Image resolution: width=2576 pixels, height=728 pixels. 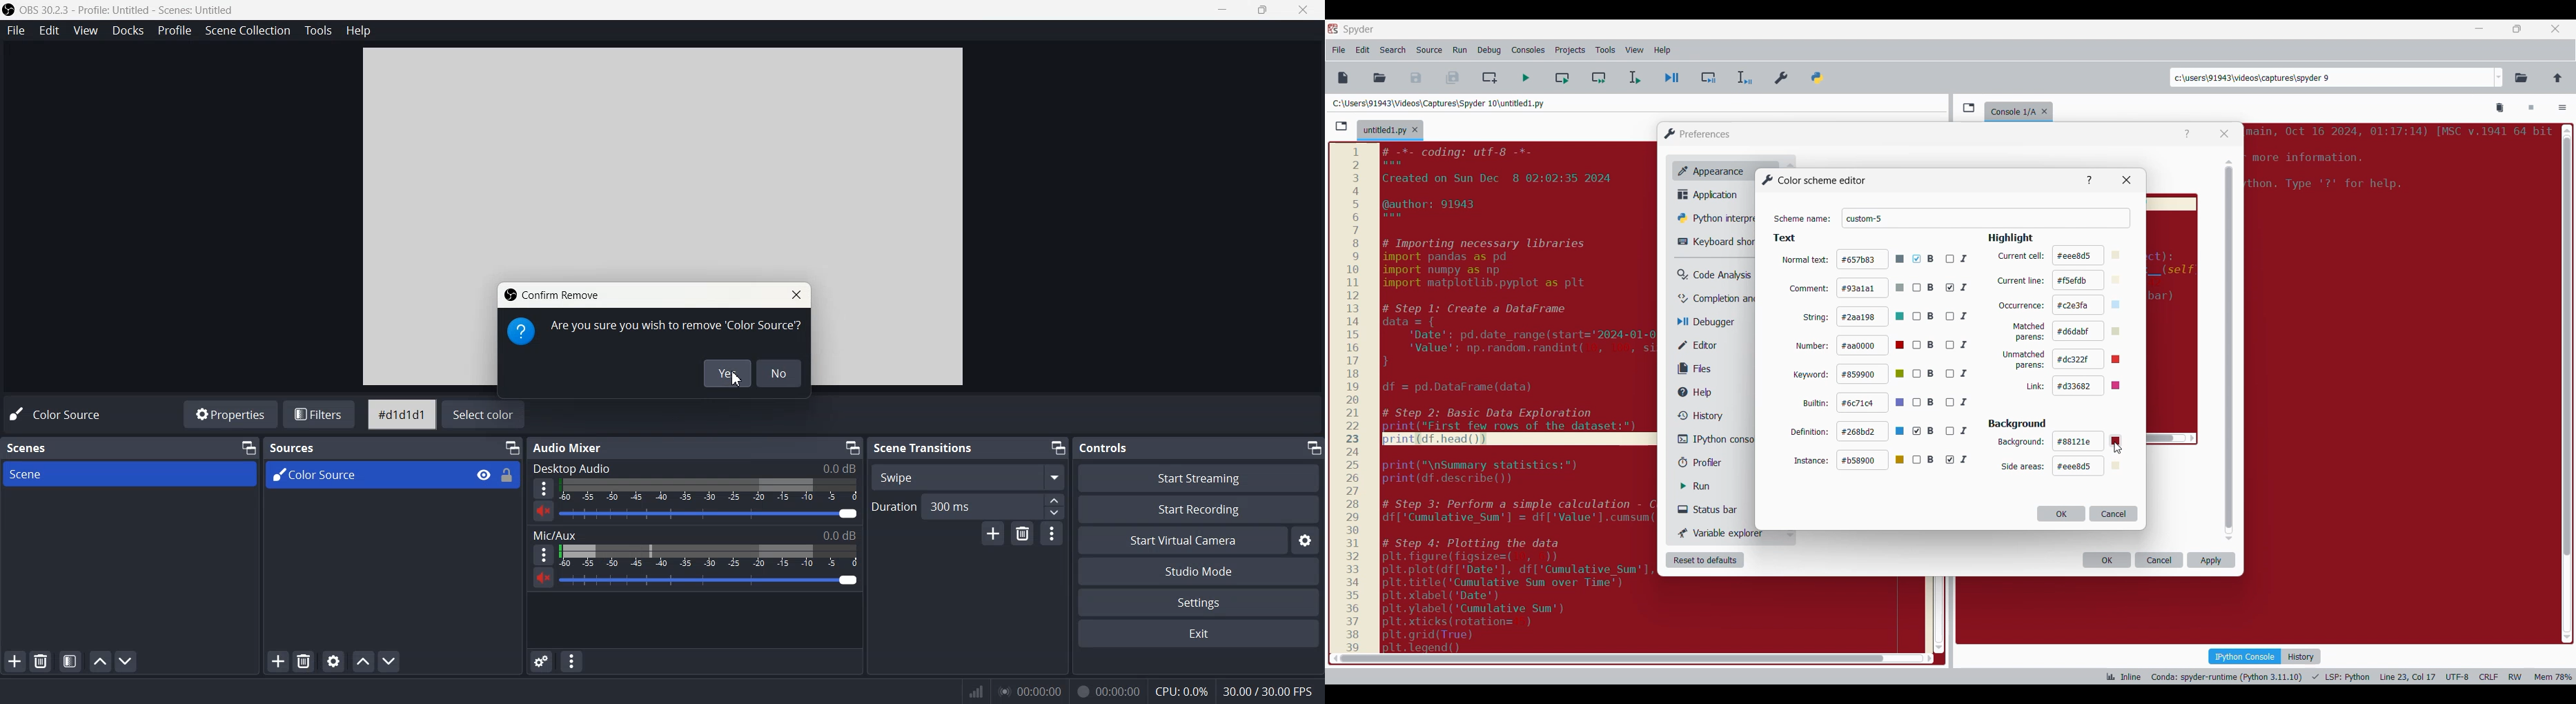 I want to click on Files, so click(x=1698, y=368).